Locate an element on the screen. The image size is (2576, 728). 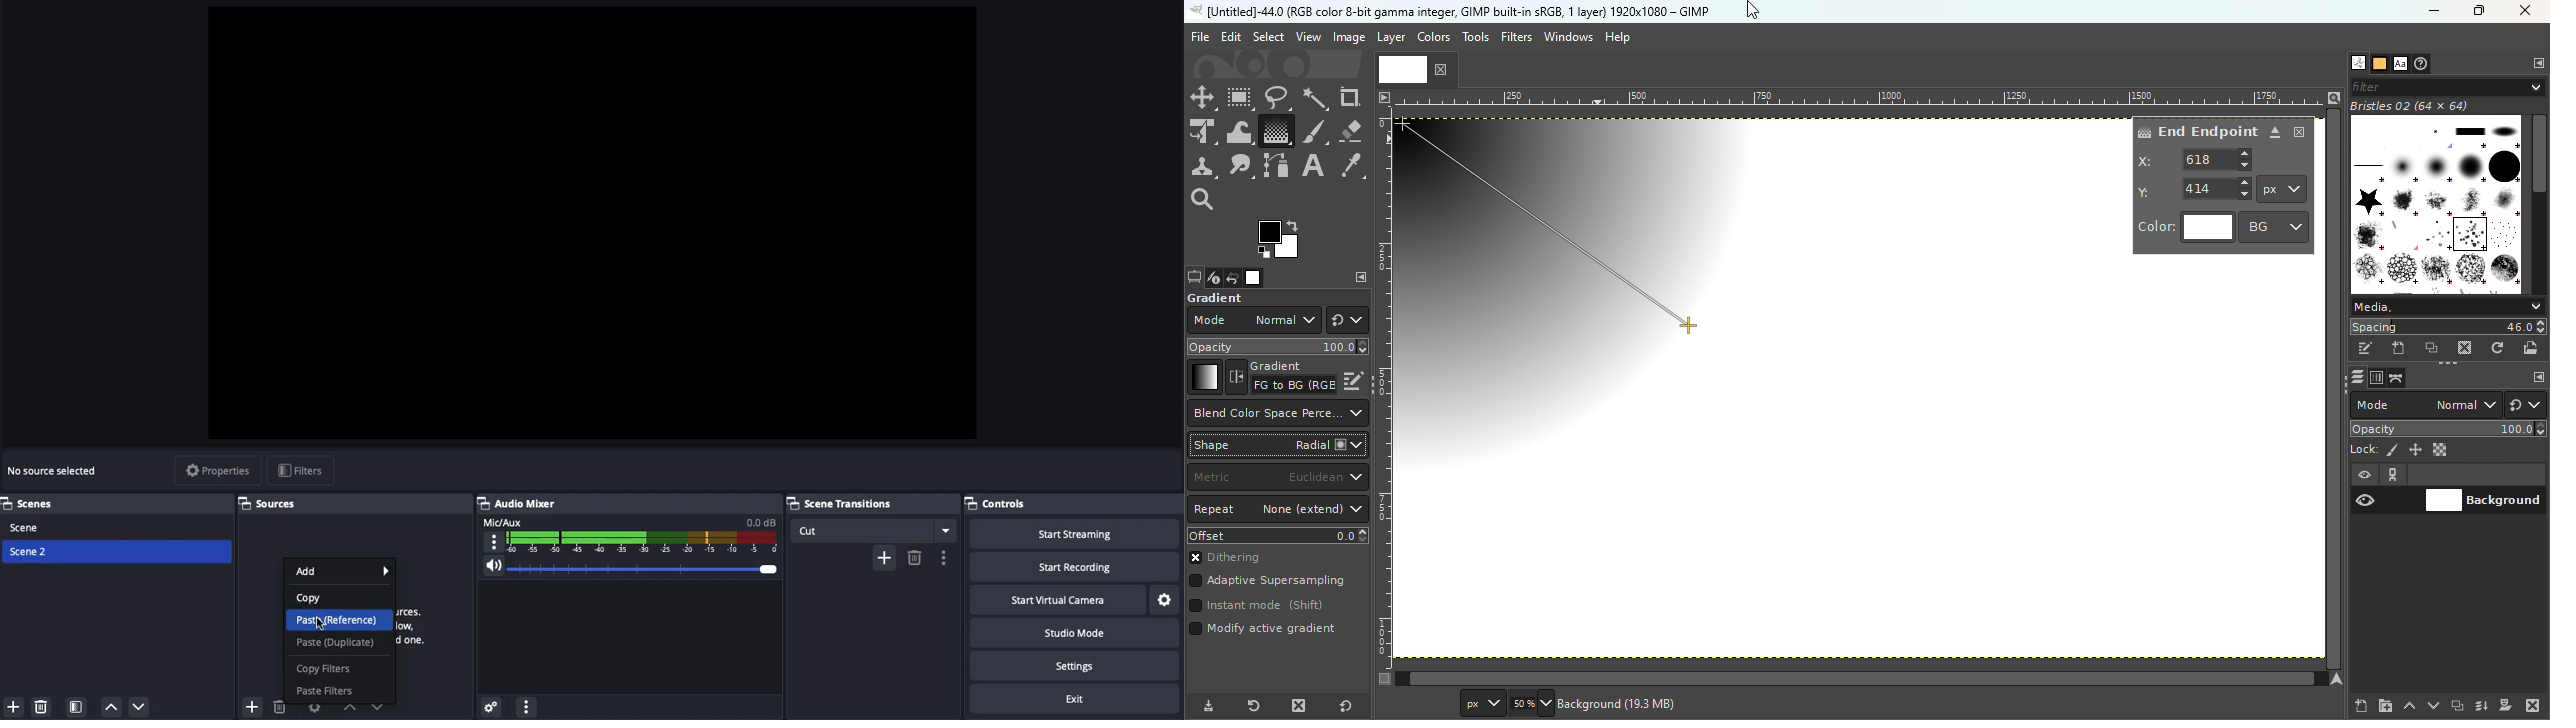
Audio mixer is located at coordinates (519, 503).